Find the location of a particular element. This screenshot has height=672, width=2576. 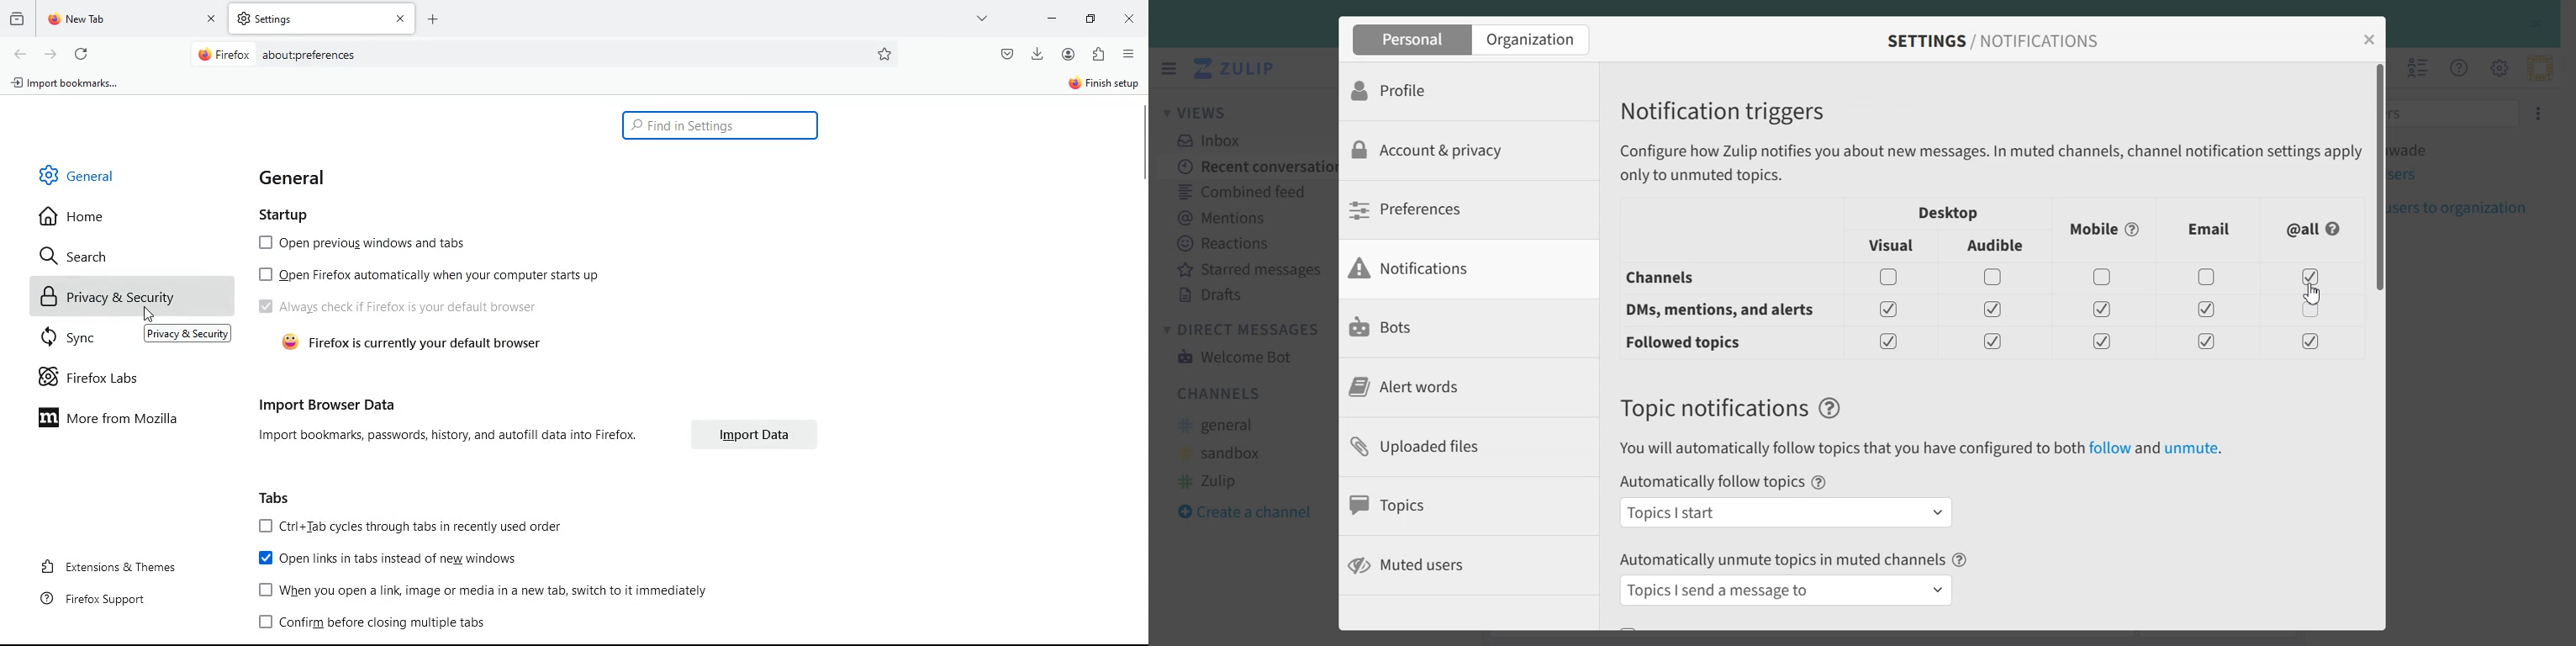

menu is located at coordinates (1129, 54).